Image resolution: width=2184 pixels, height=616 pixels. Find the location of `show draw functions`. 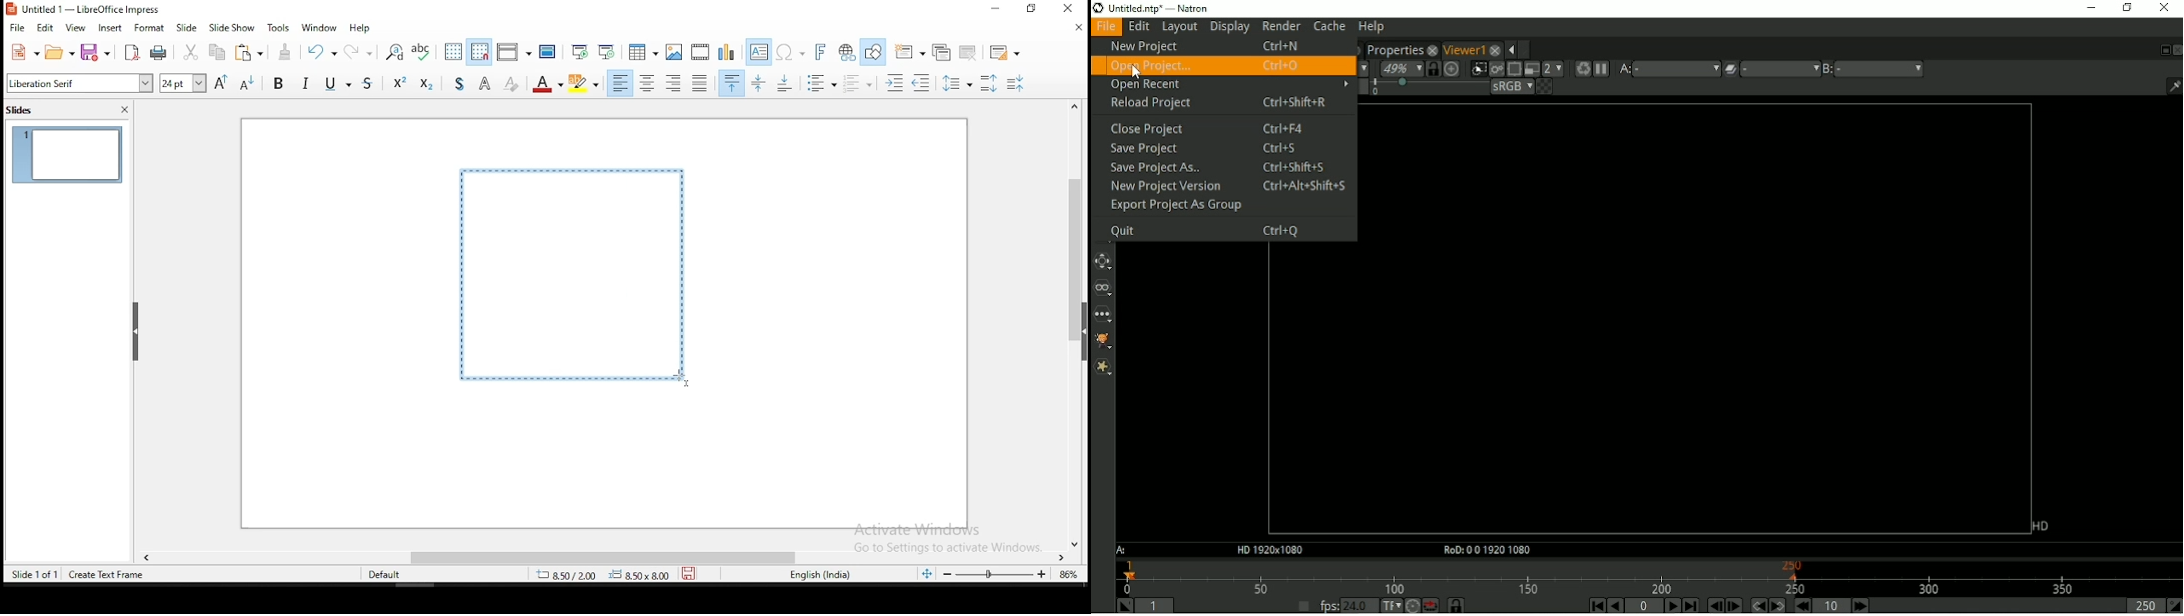

show draw functions is located at coordinates (873, 51).